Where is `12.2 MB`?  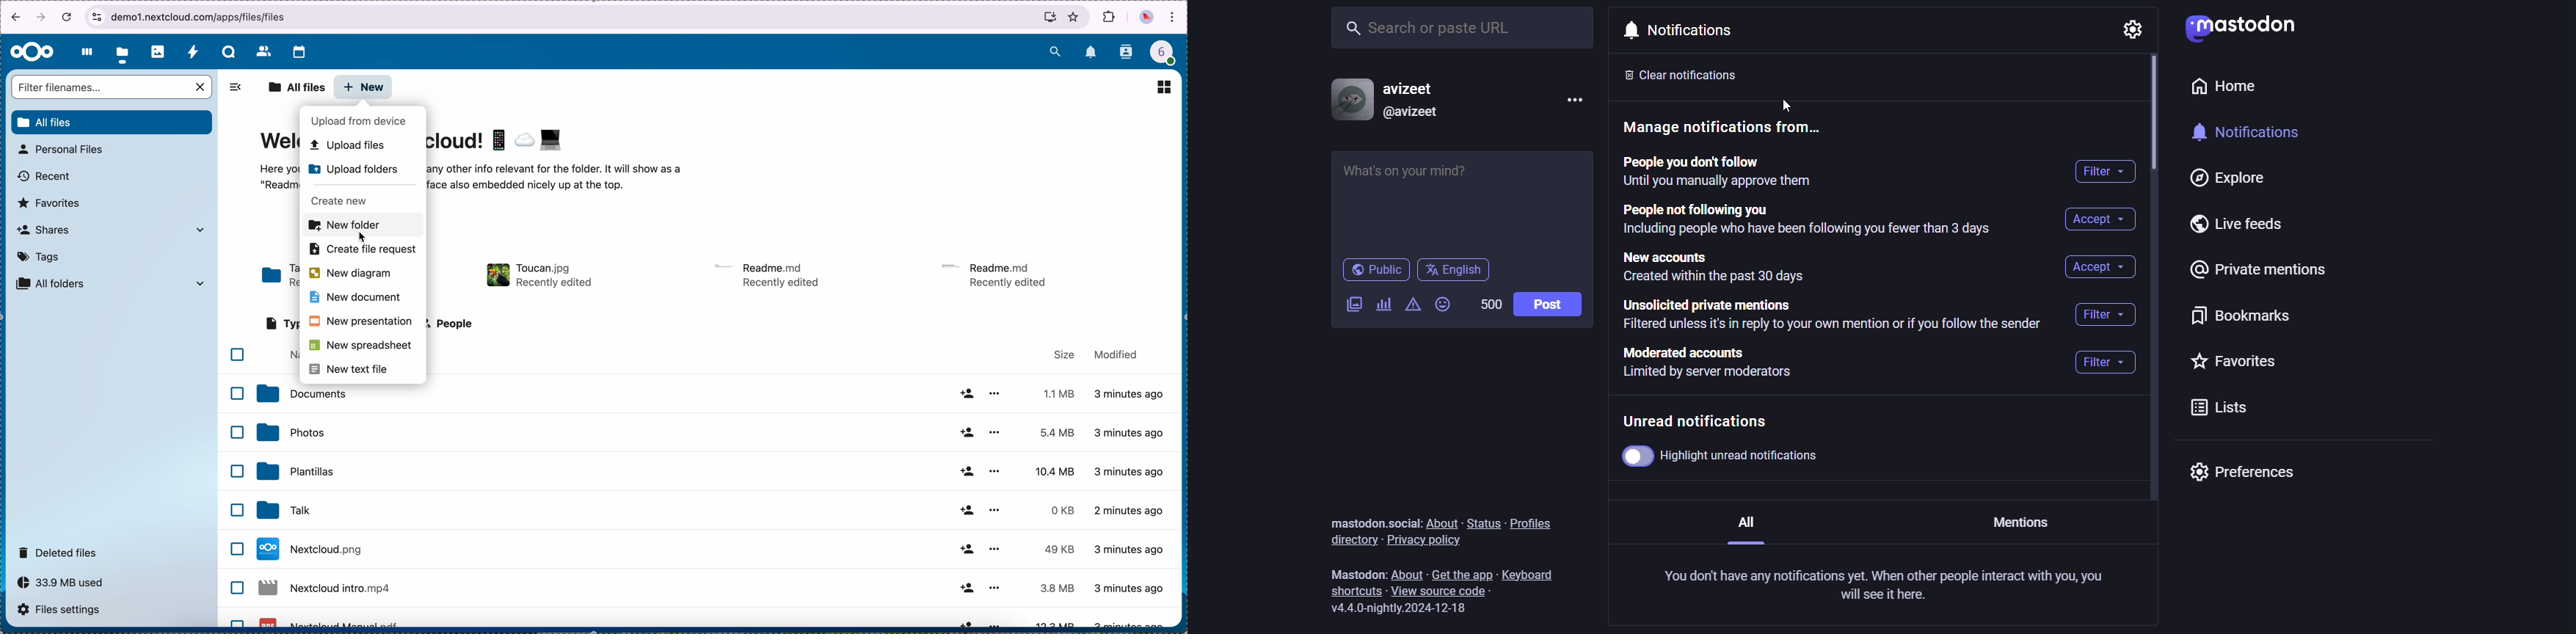
12.2 MB is located at coordinates (1052, 624).